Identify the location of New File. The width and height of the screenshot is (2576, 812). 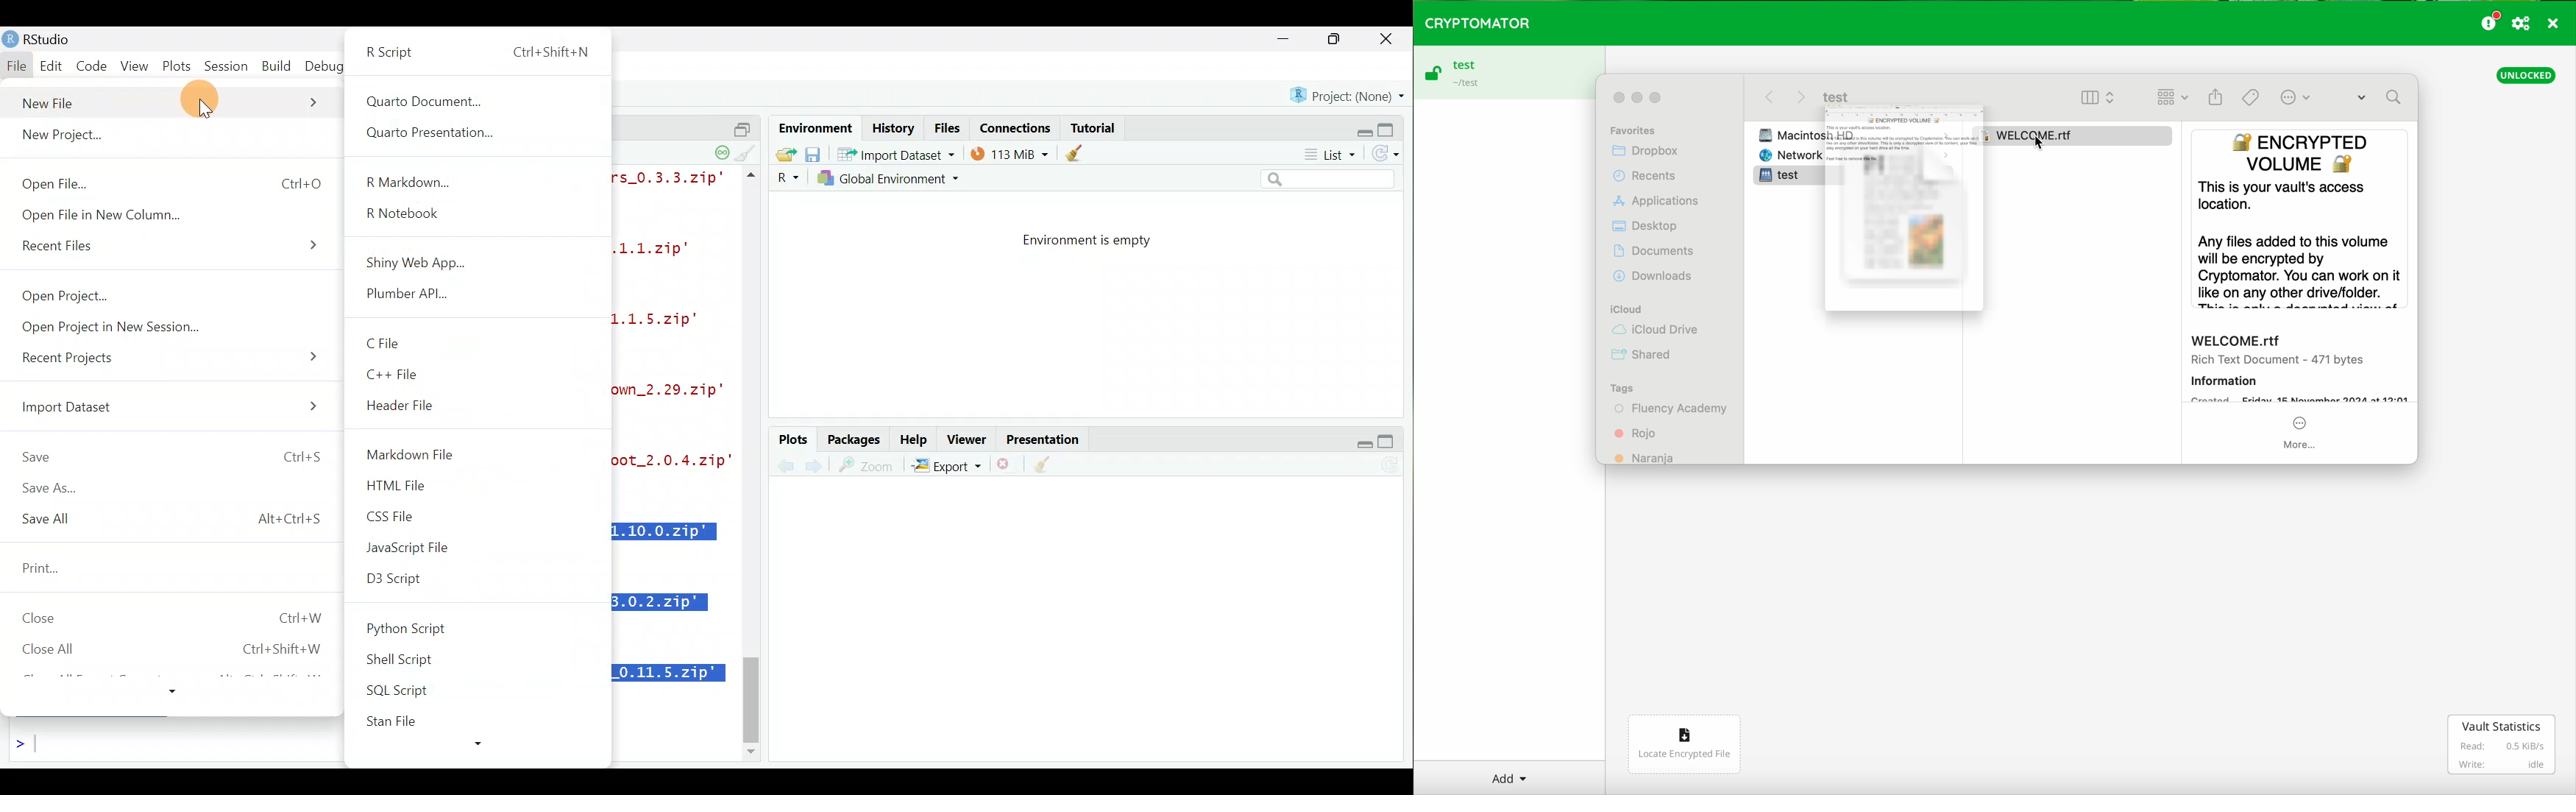
(171, 102).